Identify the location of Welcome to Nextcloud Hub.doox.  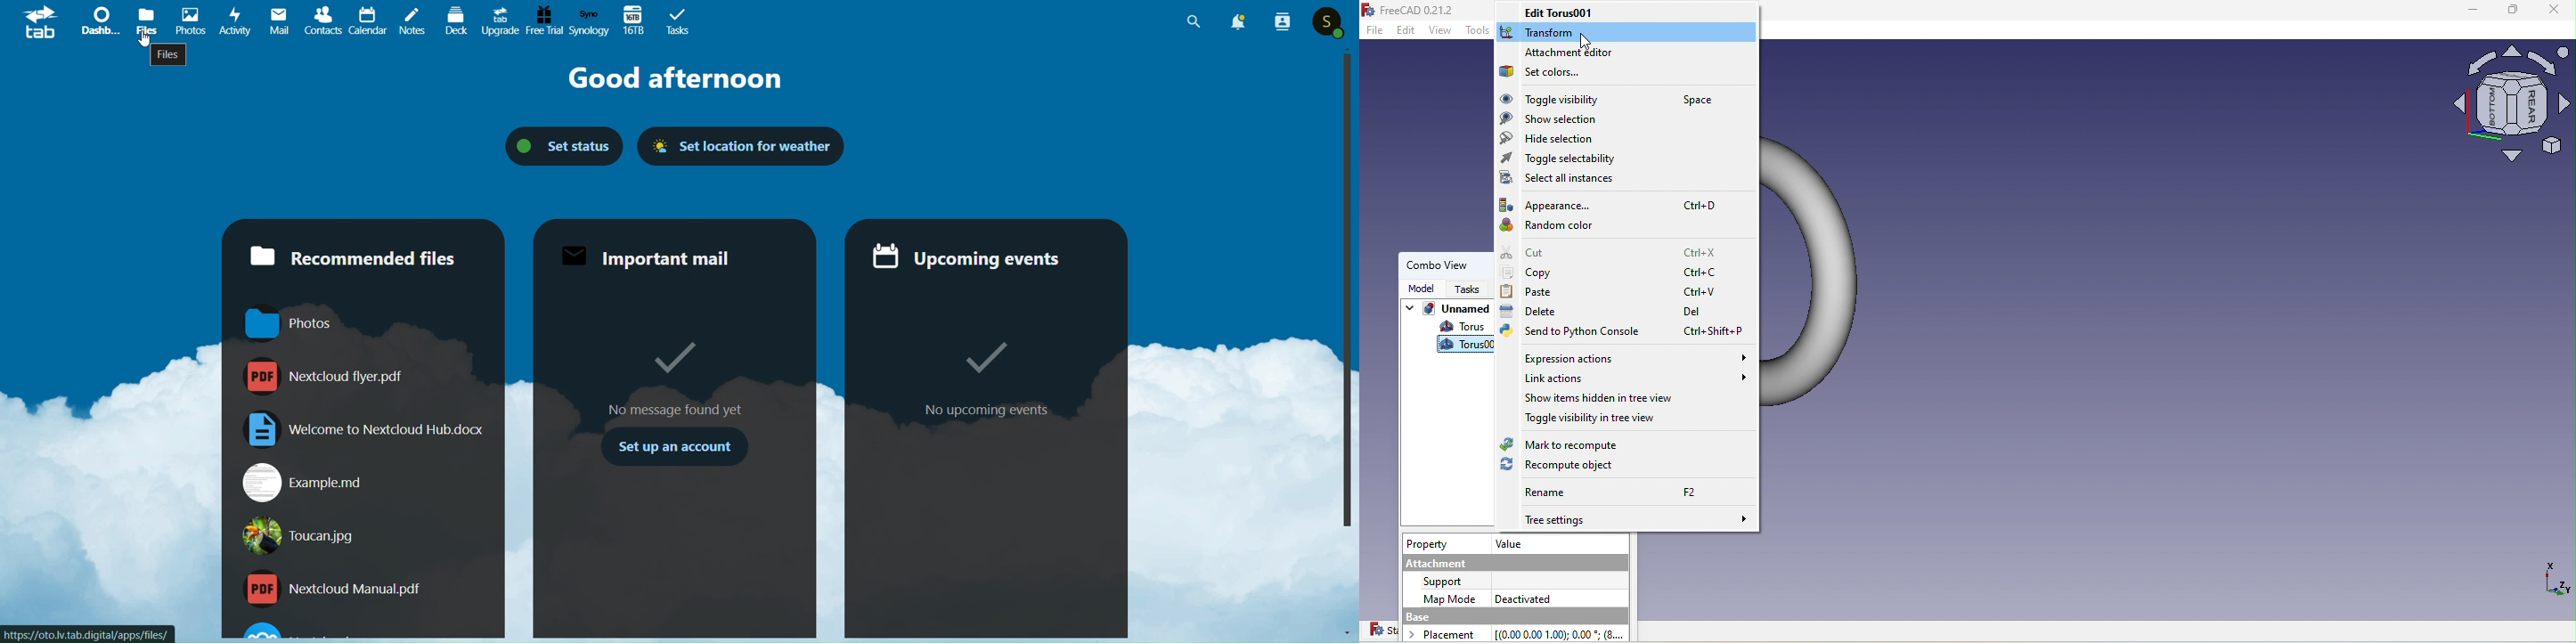
(363, 429).